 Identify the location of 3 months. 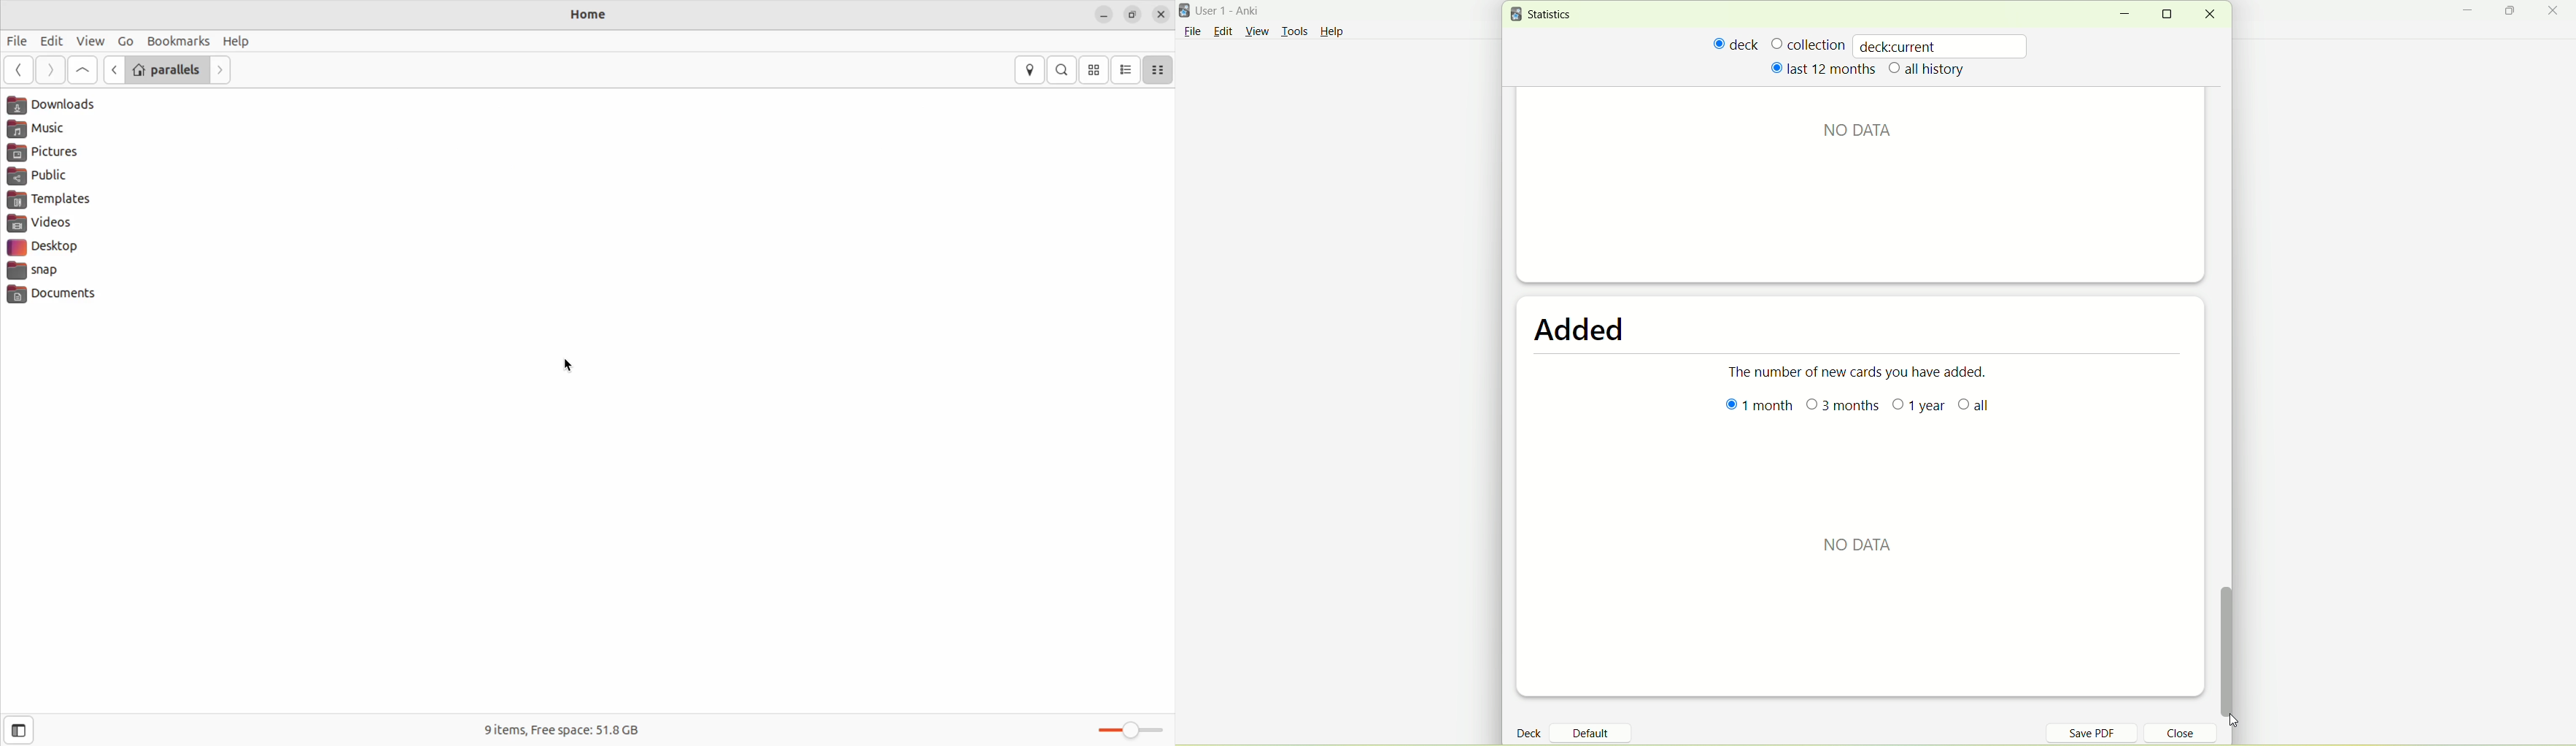
(1846, 407).